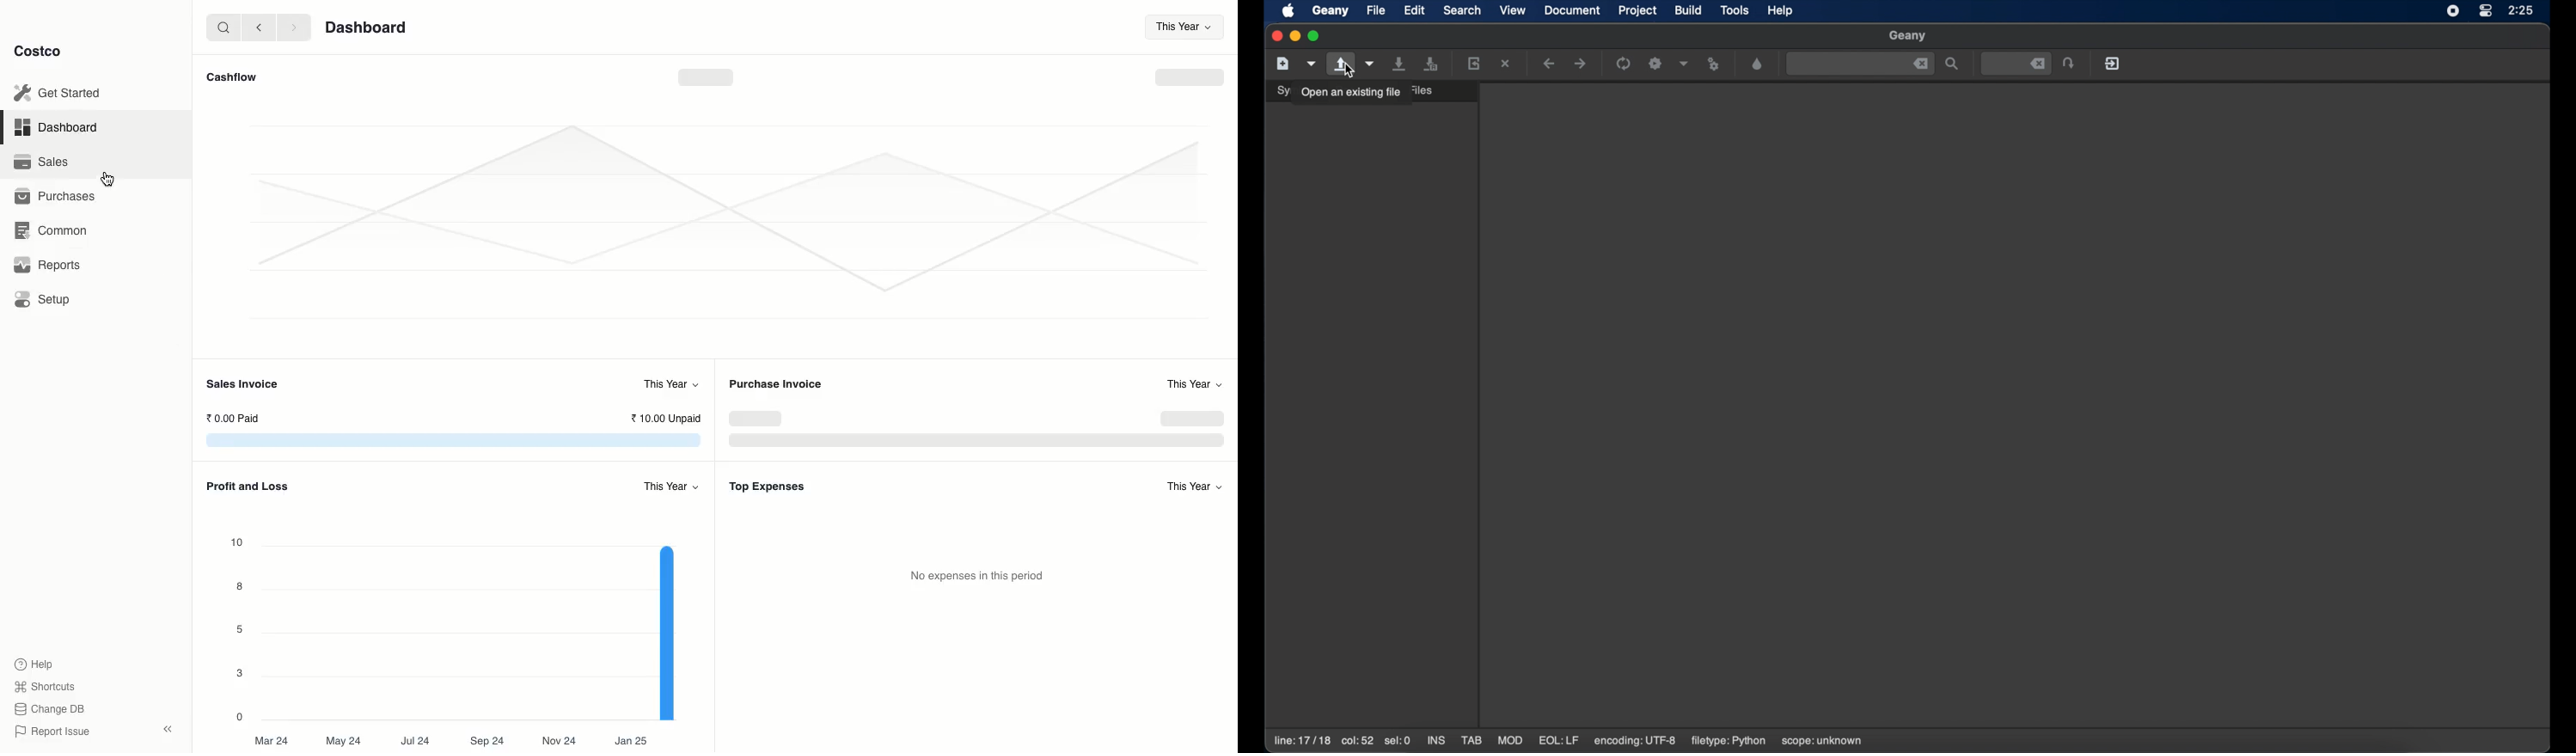 This screenshot has width=2576, height=756. Describe the element at coordinates (52, 231) in the screenshot. I see `Common` at that location.